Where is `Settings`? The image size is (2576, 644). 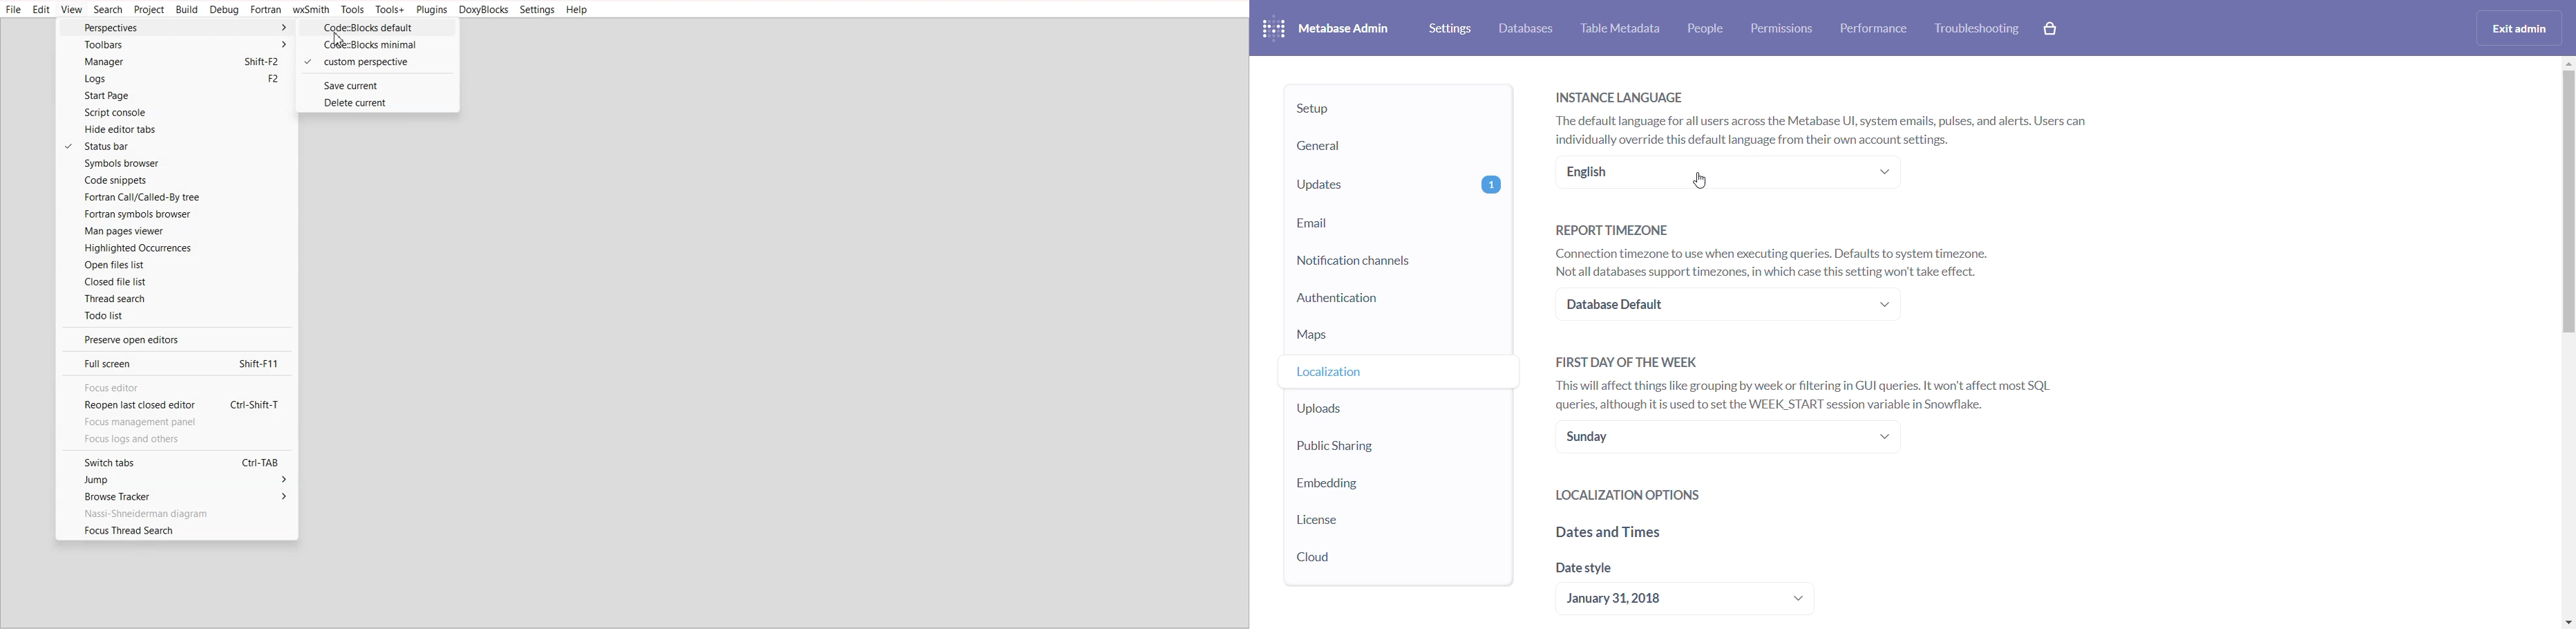 Settings is located at coordinates (538, 10).